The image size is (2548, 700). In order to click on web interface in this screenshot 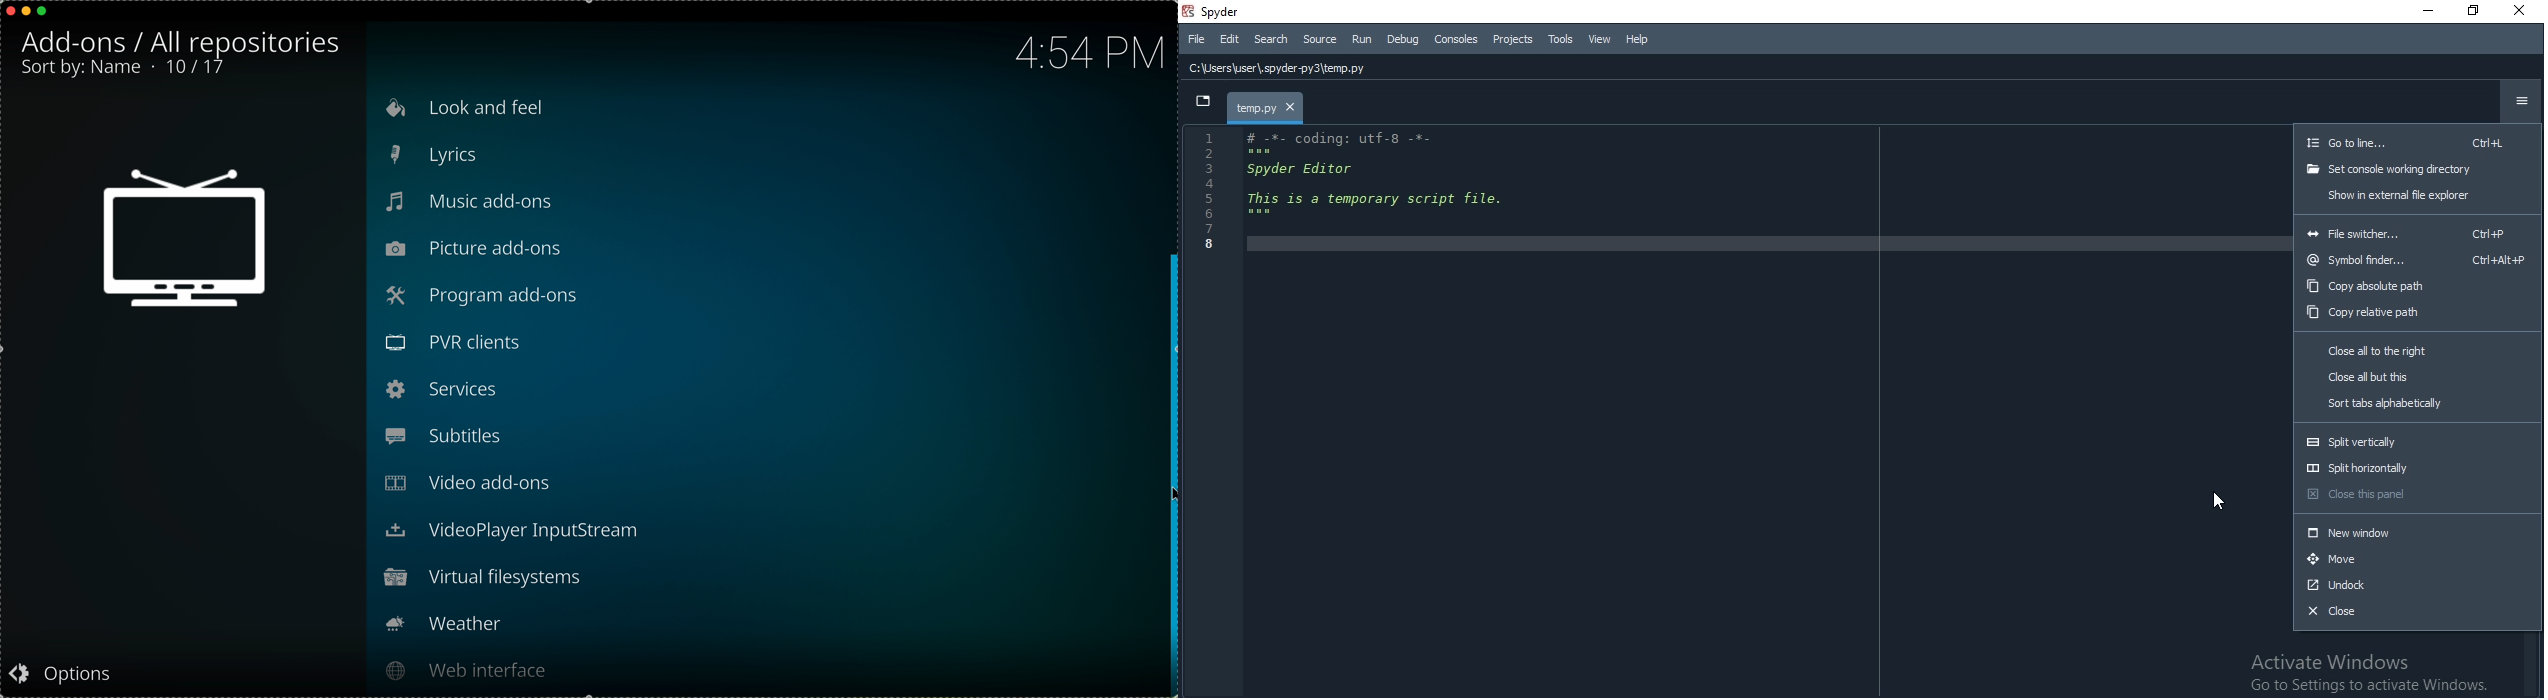, I will do `click(463, 670)`.